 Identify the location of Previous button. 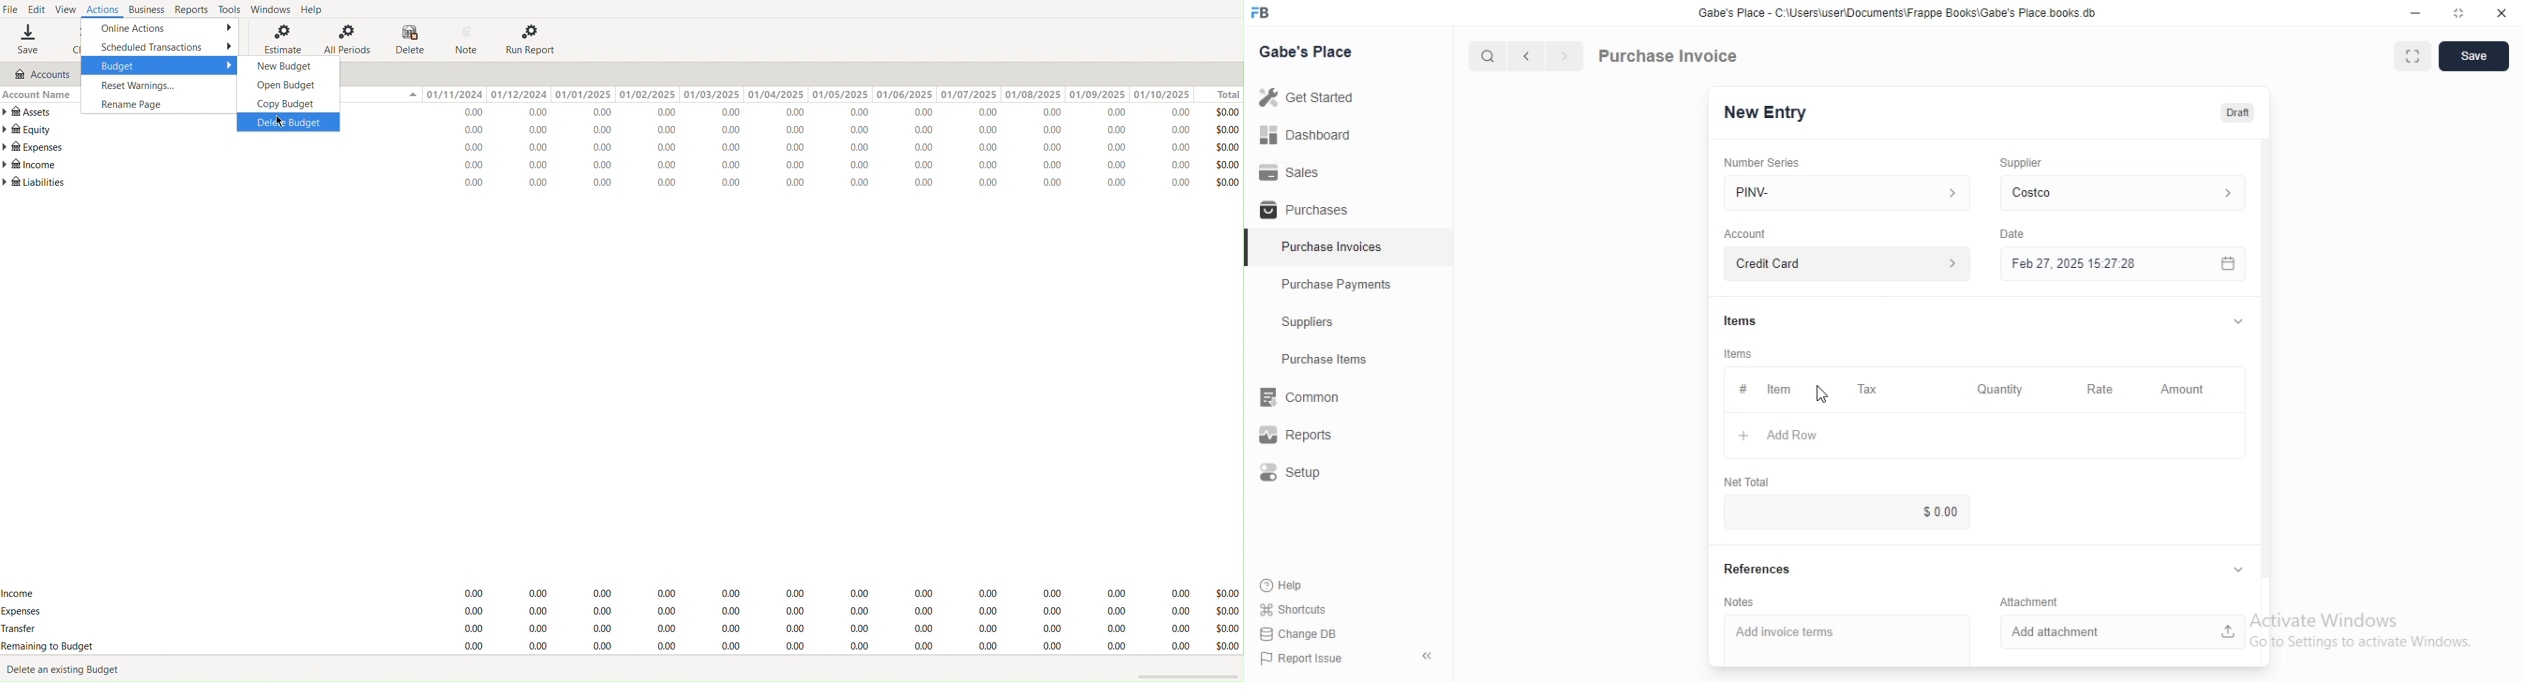
(1527, 56).